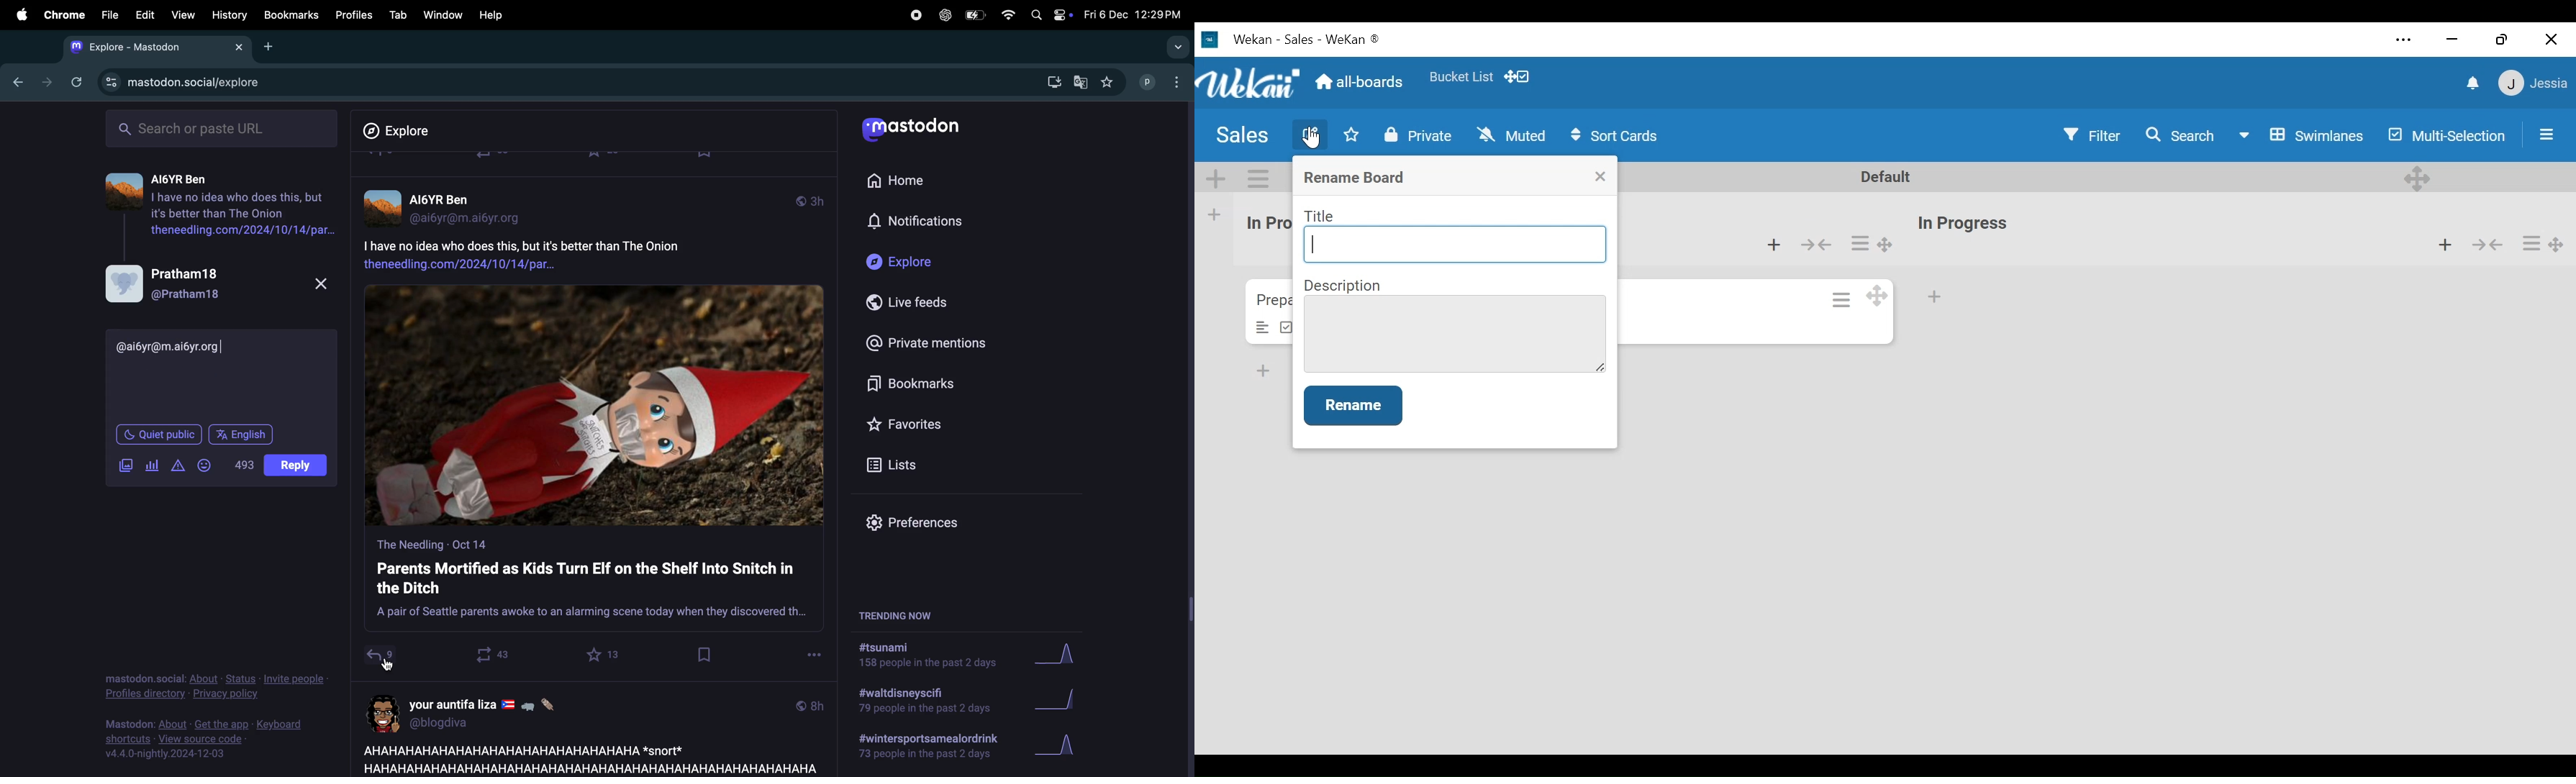 This screenshot has width=2576, height=784. What do you see at coordinates (586, 758) in the screenshot?
I see `post` at bounding box center [586, 758].